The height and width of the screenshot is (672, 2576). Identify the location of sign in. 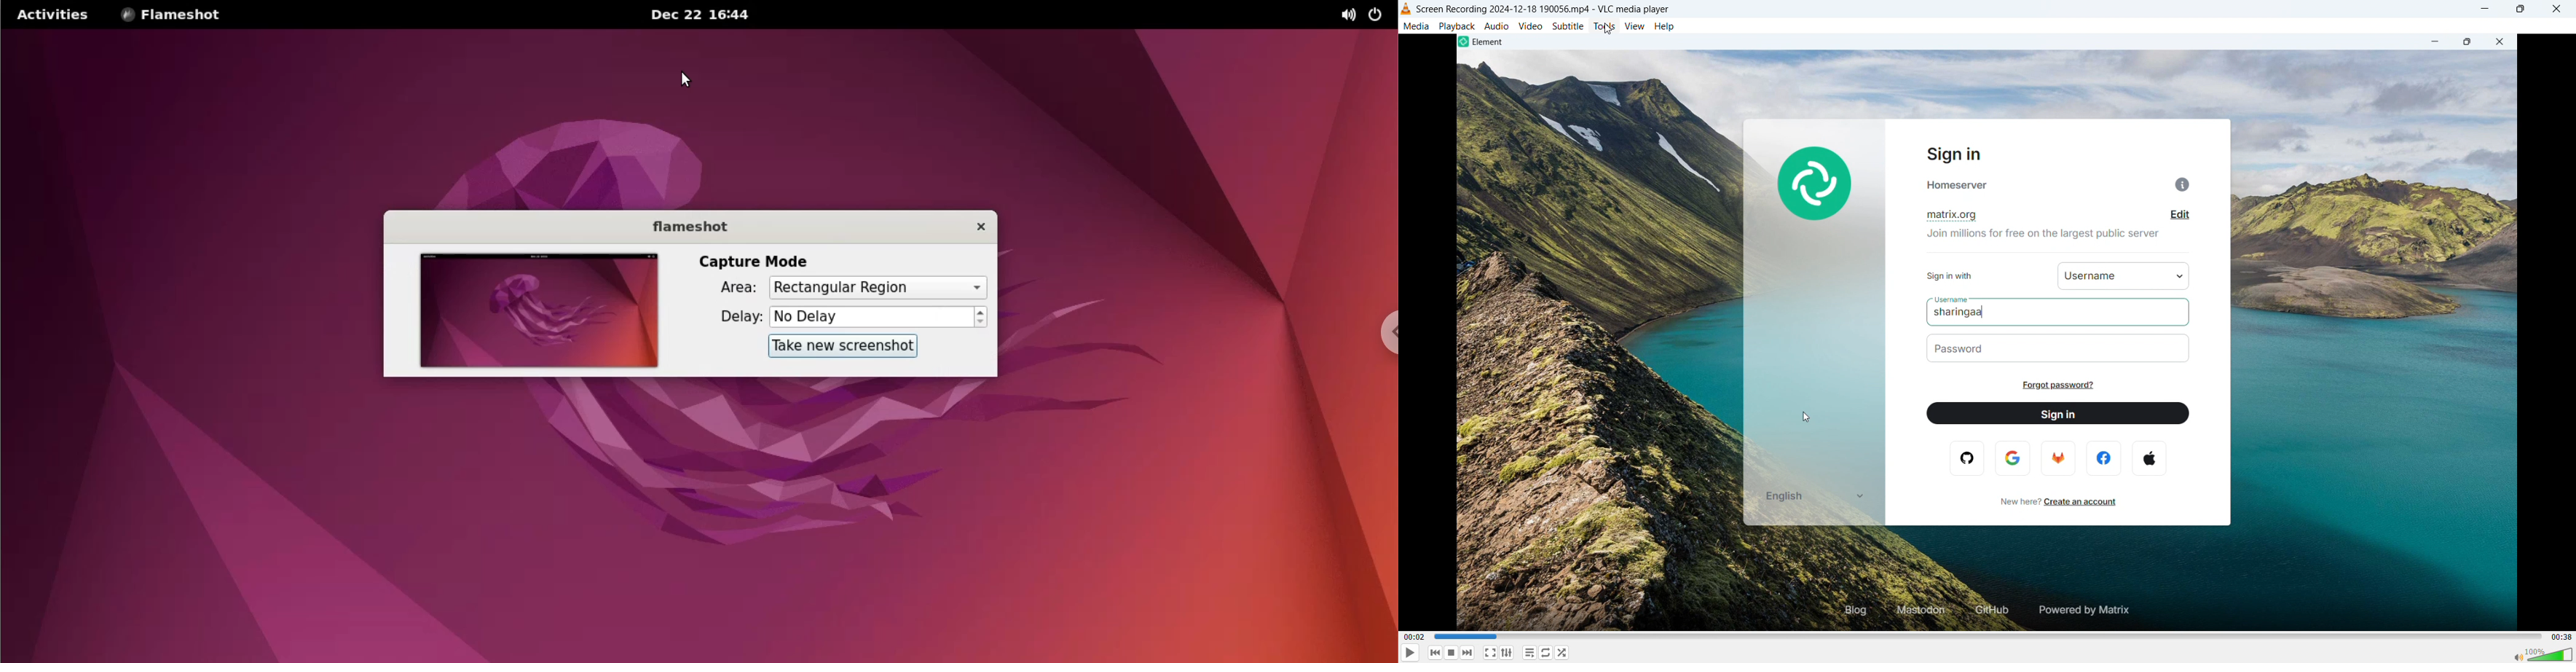
(1953, 154).